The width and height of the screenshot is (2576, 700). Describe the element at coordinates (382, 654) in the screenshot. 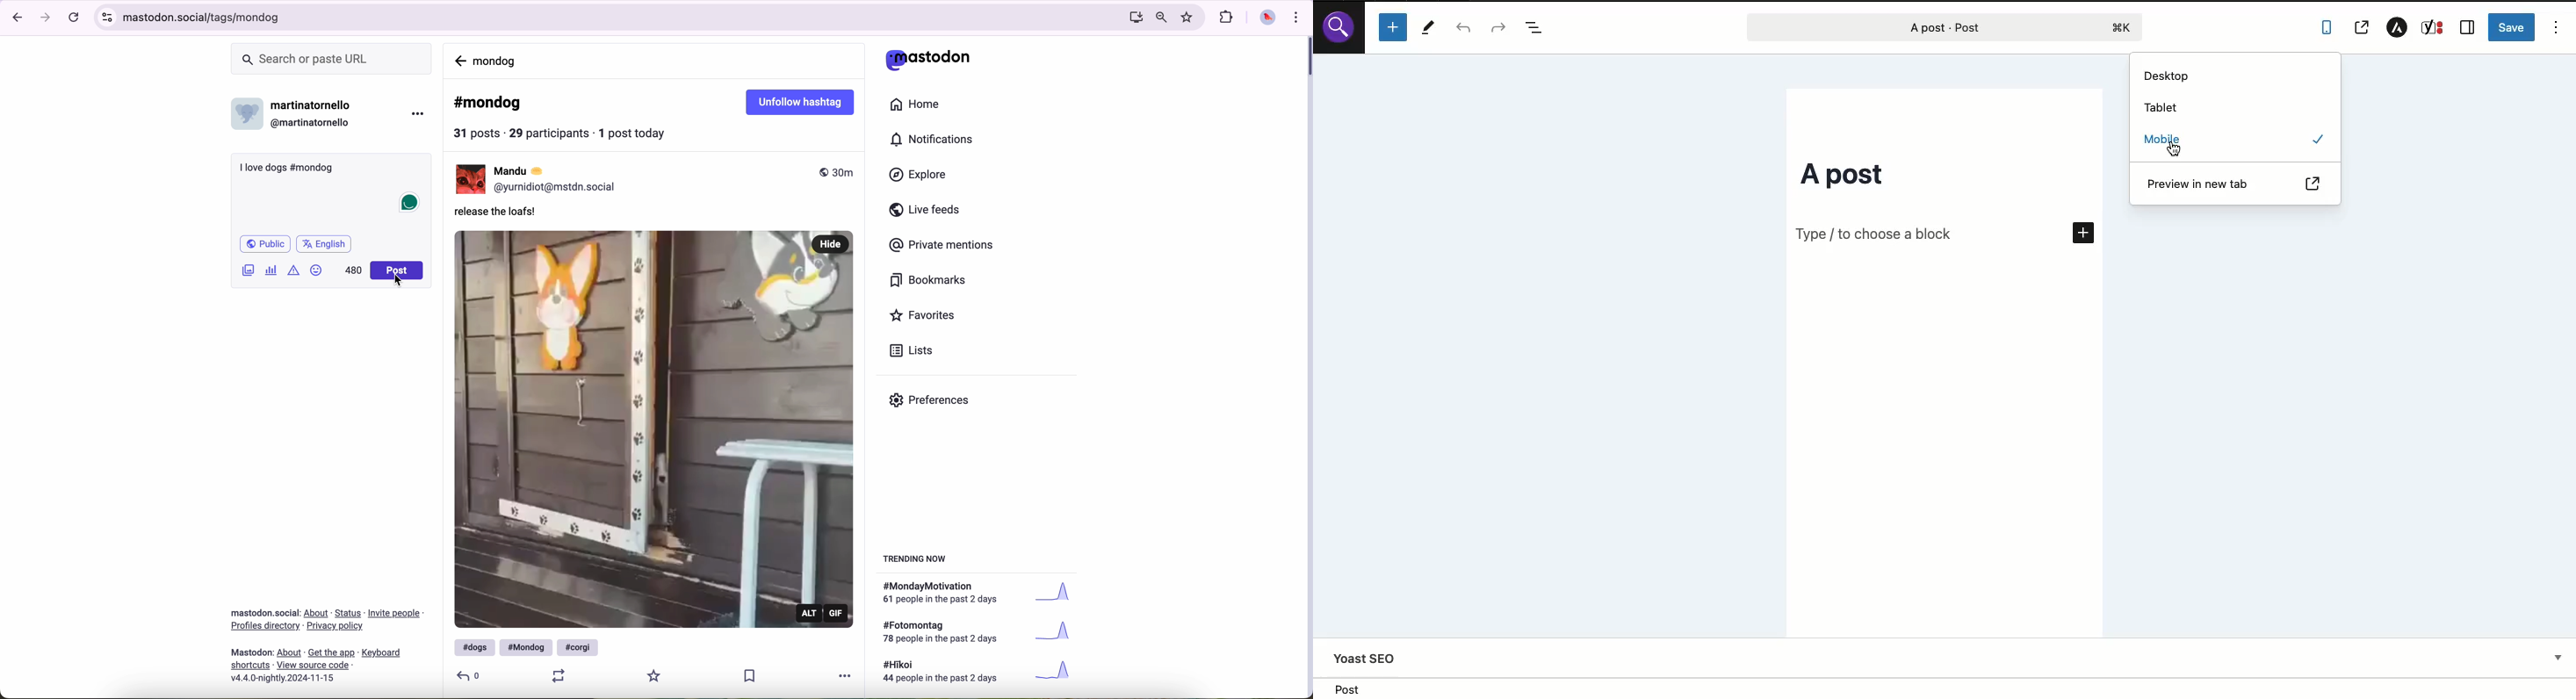

I see `link` at that location.